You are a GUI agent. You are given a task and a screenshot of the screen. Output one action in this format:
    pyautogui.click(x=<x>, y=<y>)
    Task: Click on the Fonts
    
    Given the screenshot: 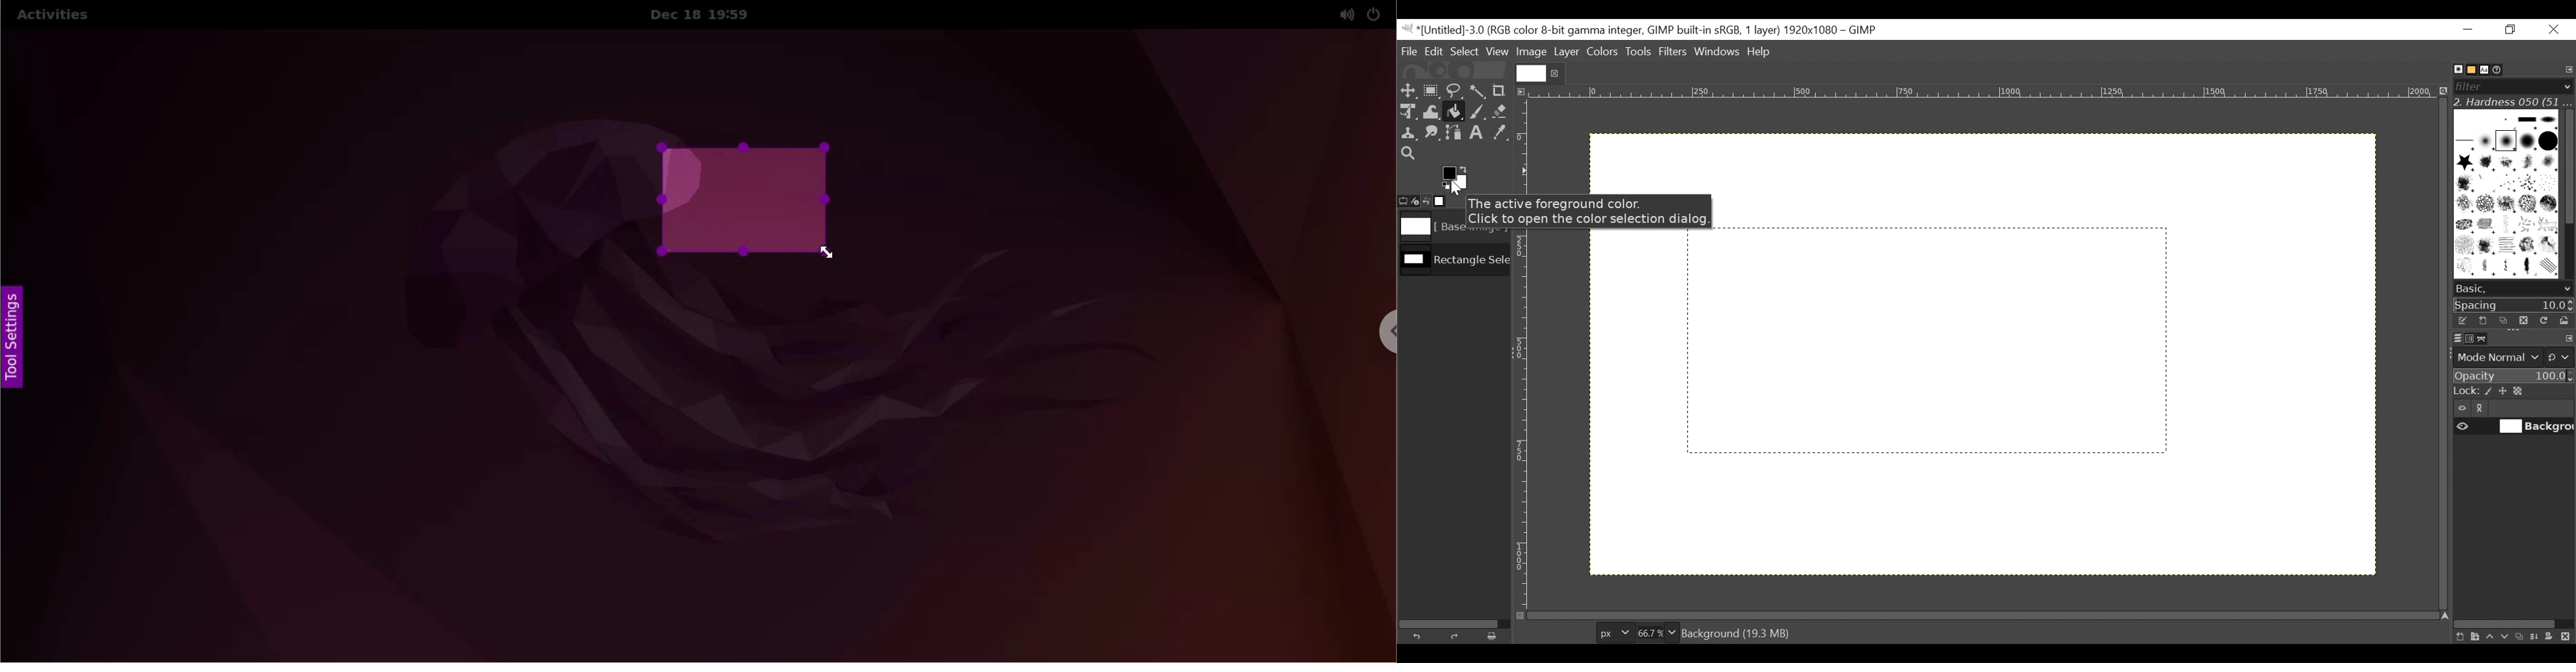 What is the action you would take?
    pyautogui.click(x=2487, y=69)
    